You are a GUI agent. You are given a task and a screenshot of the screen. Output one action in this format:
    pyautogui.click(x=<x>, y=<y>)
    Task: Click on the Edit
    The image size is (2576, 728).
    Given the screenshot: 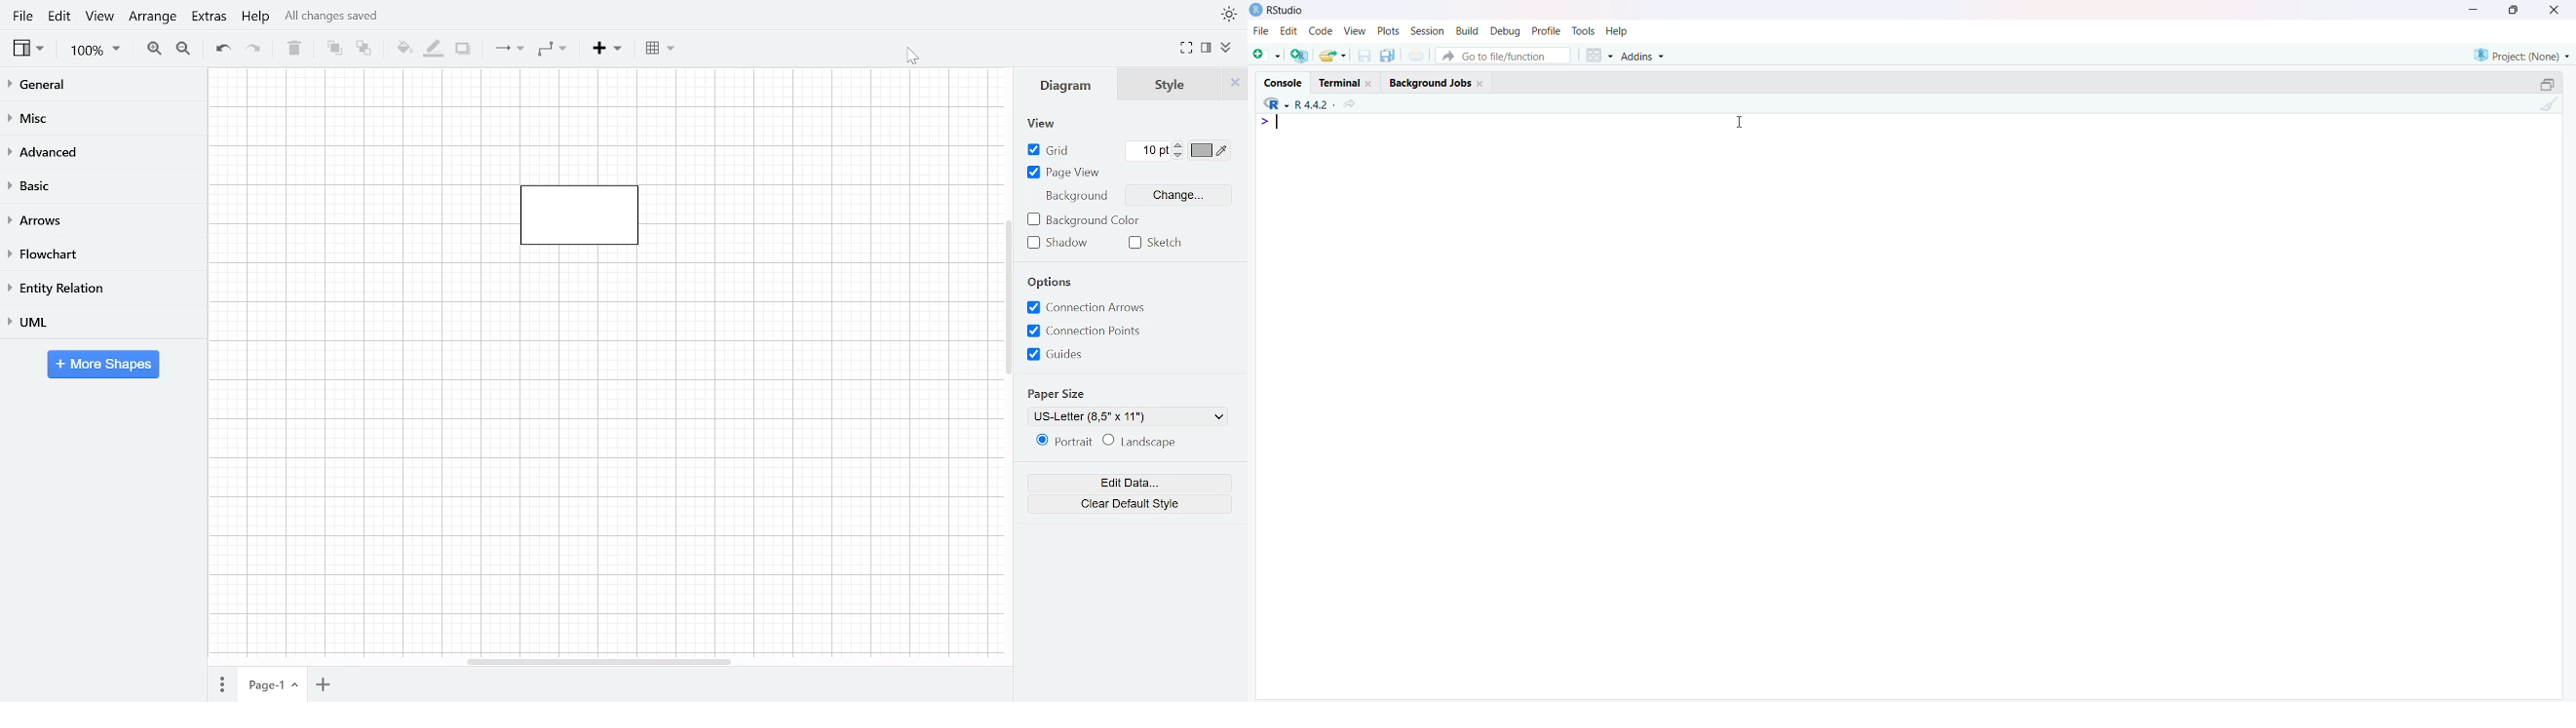 What is the action you would take?
    pyautogui.click(x=61, y=17)
    